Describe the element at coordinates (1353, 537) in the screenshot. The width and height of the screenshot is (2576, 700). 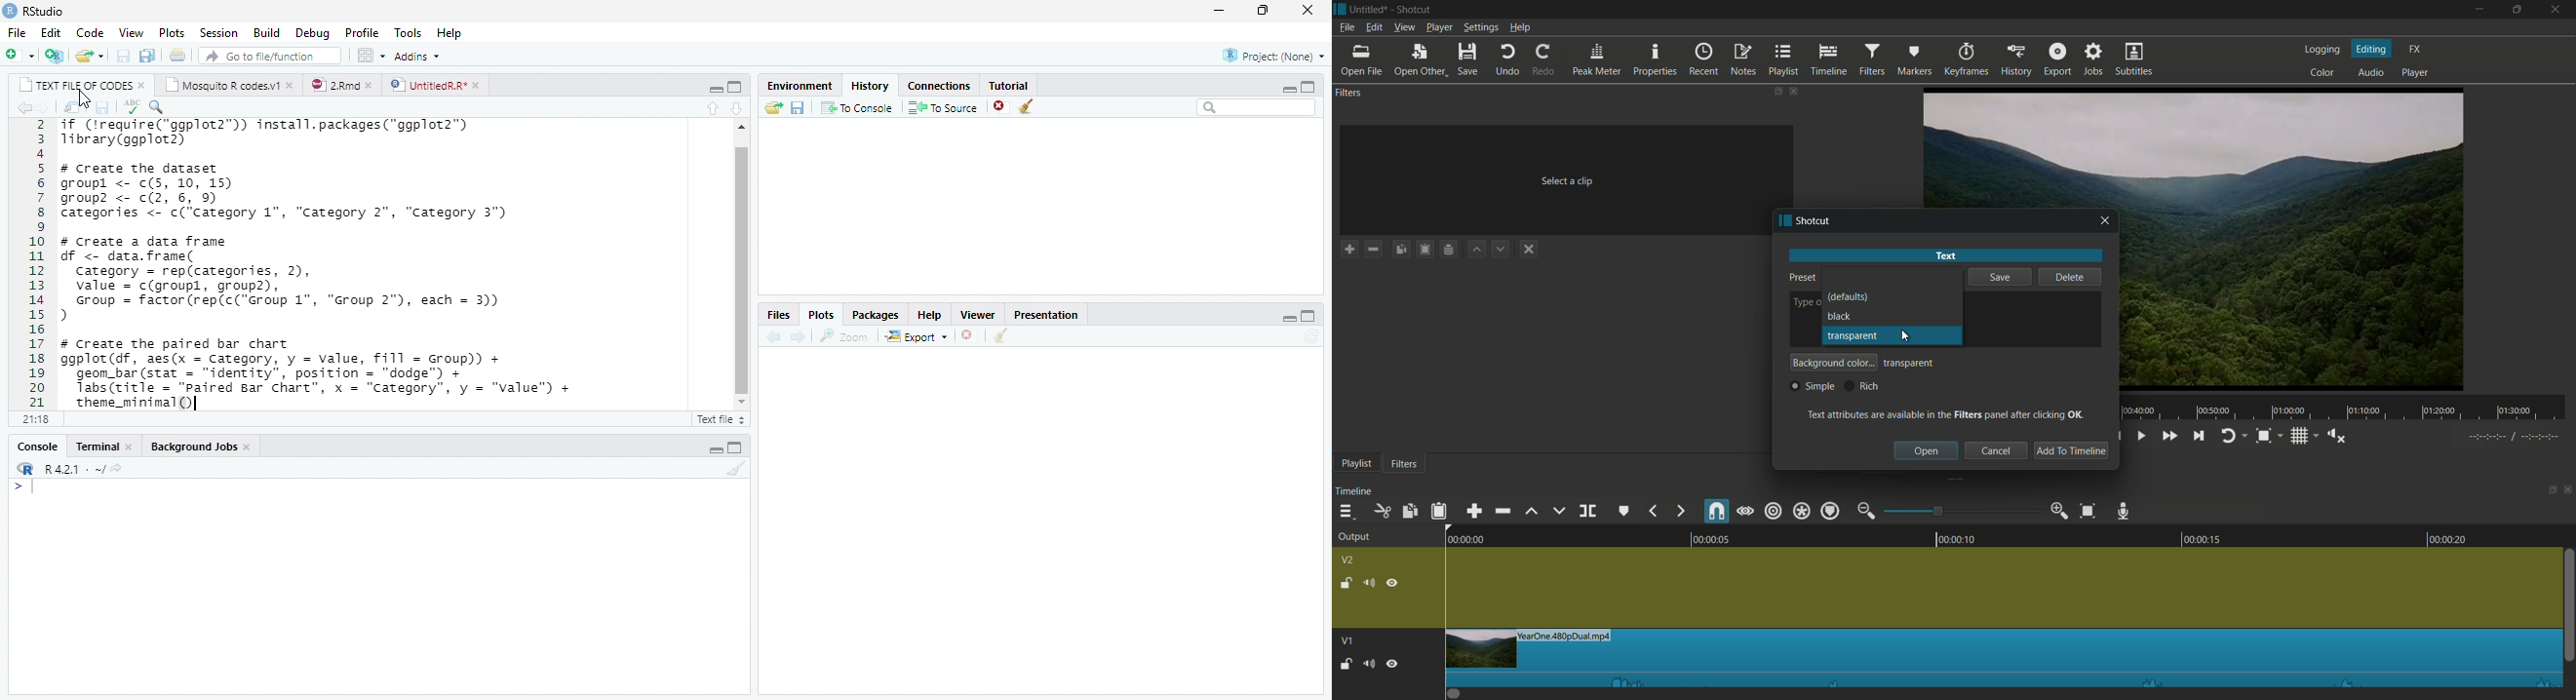
I see `output` at that location.